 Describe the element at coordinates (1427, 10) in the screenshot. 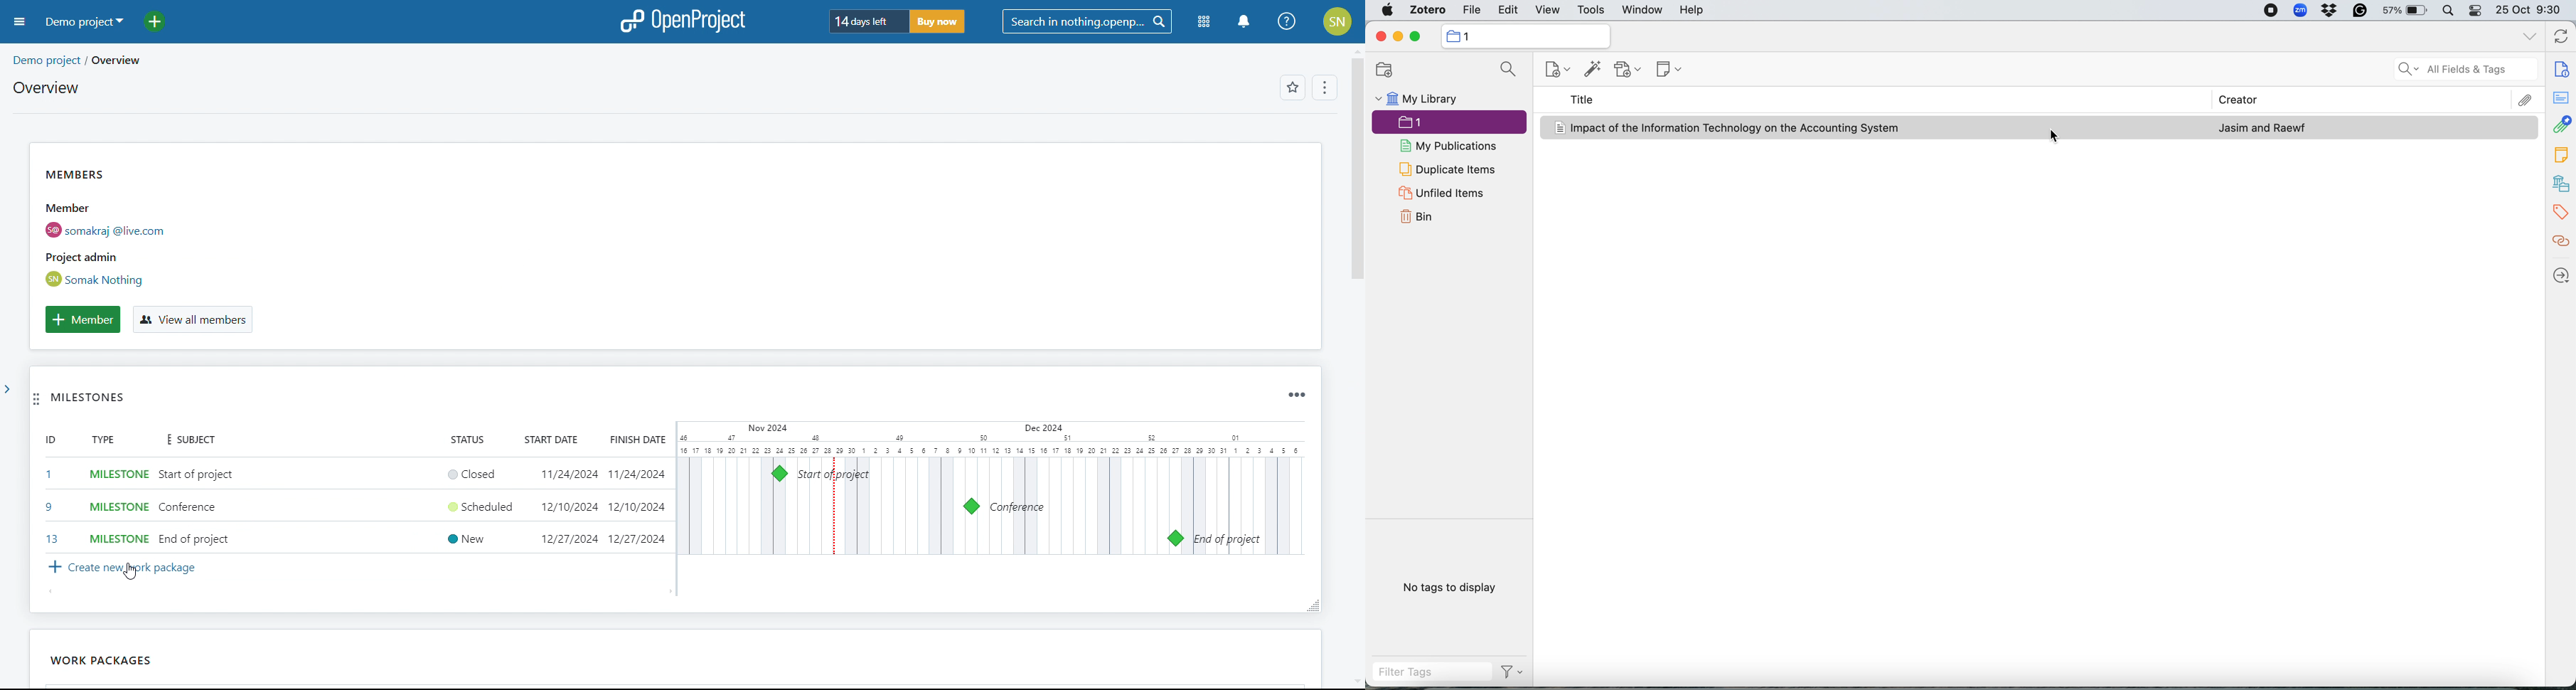

I see `zotero` at that location.